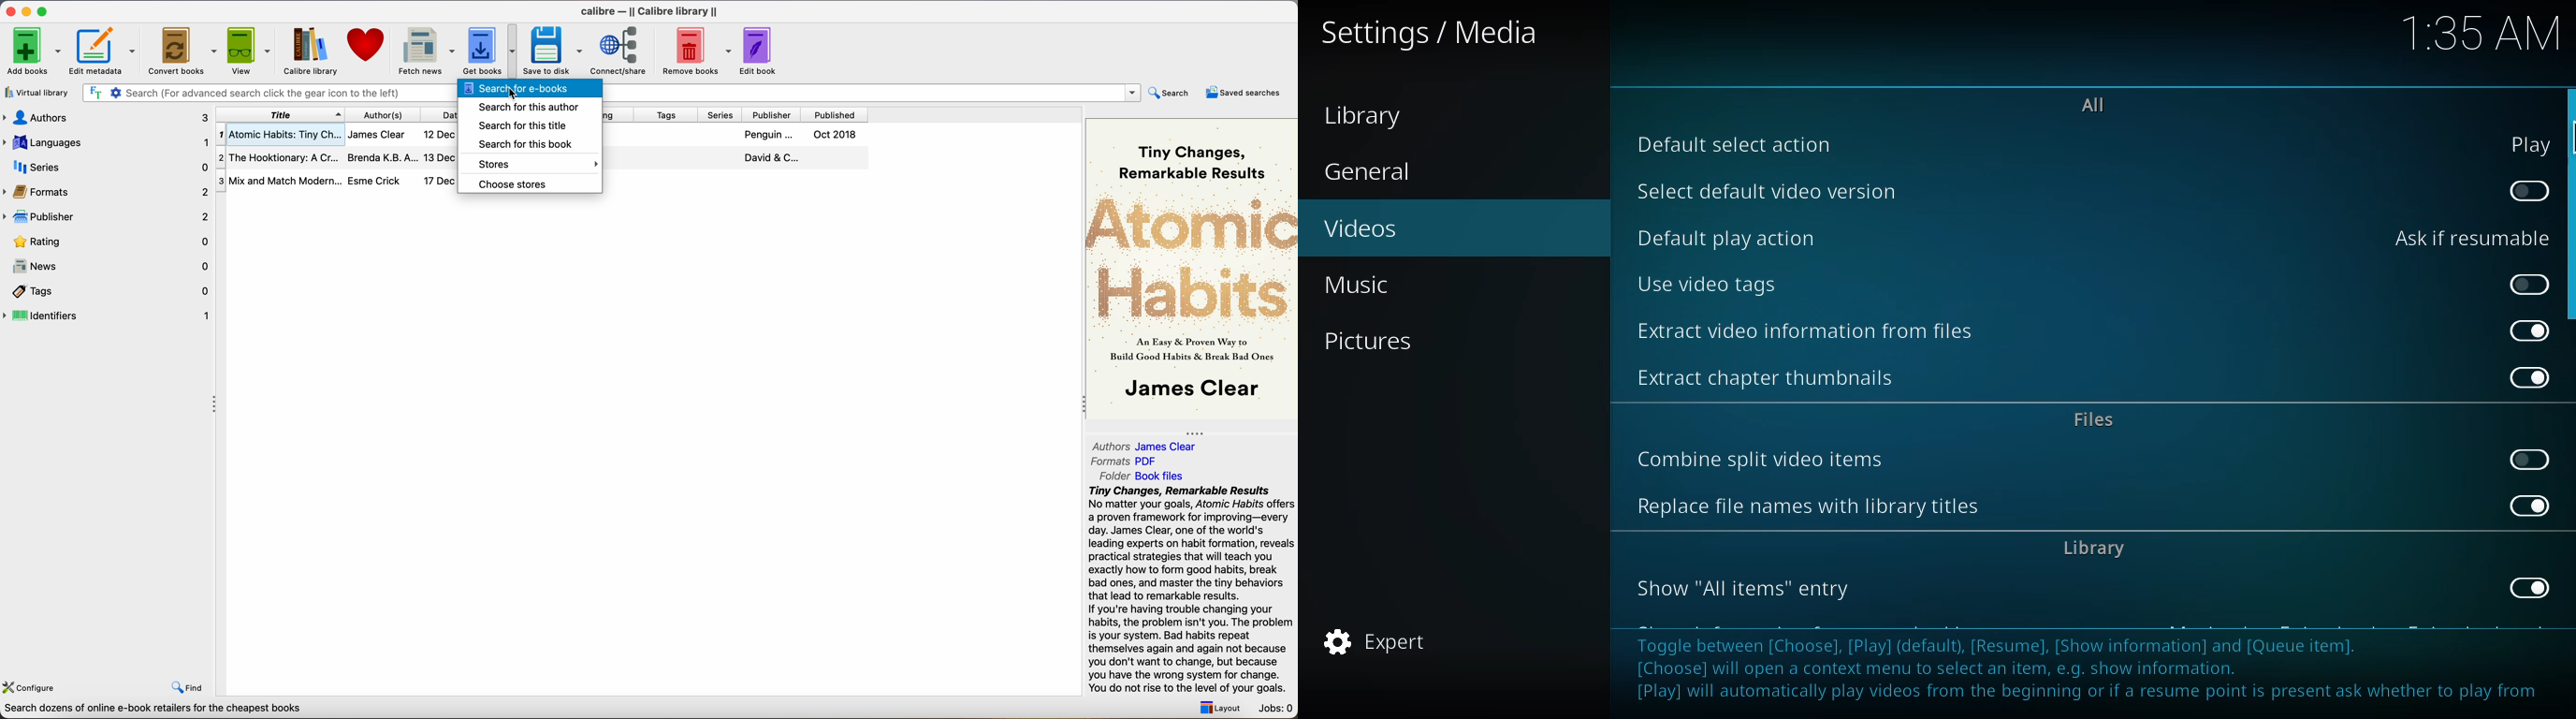  Describe the element at coordinates (668, 116) in the screenshot. I see `tags` at that location.